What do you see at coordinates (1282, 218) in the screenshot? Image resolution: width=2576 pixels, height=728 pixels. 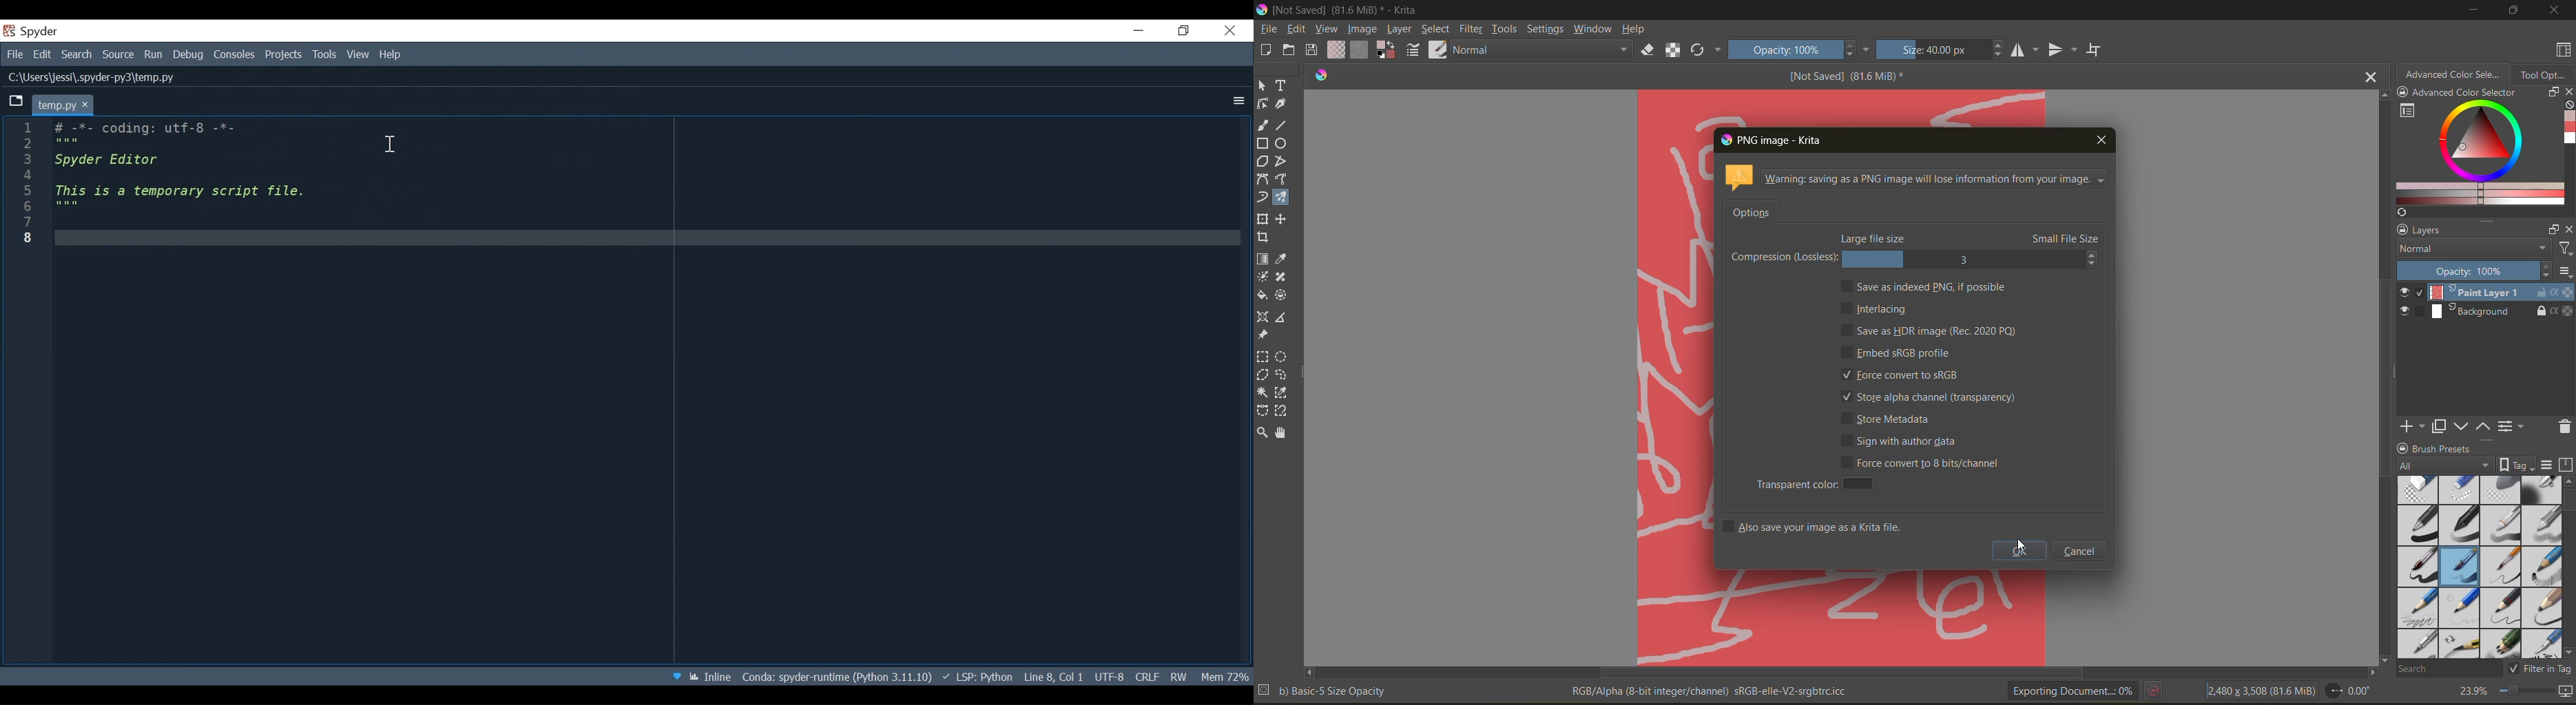 I see `tool` at bounding box center [1282, 218].